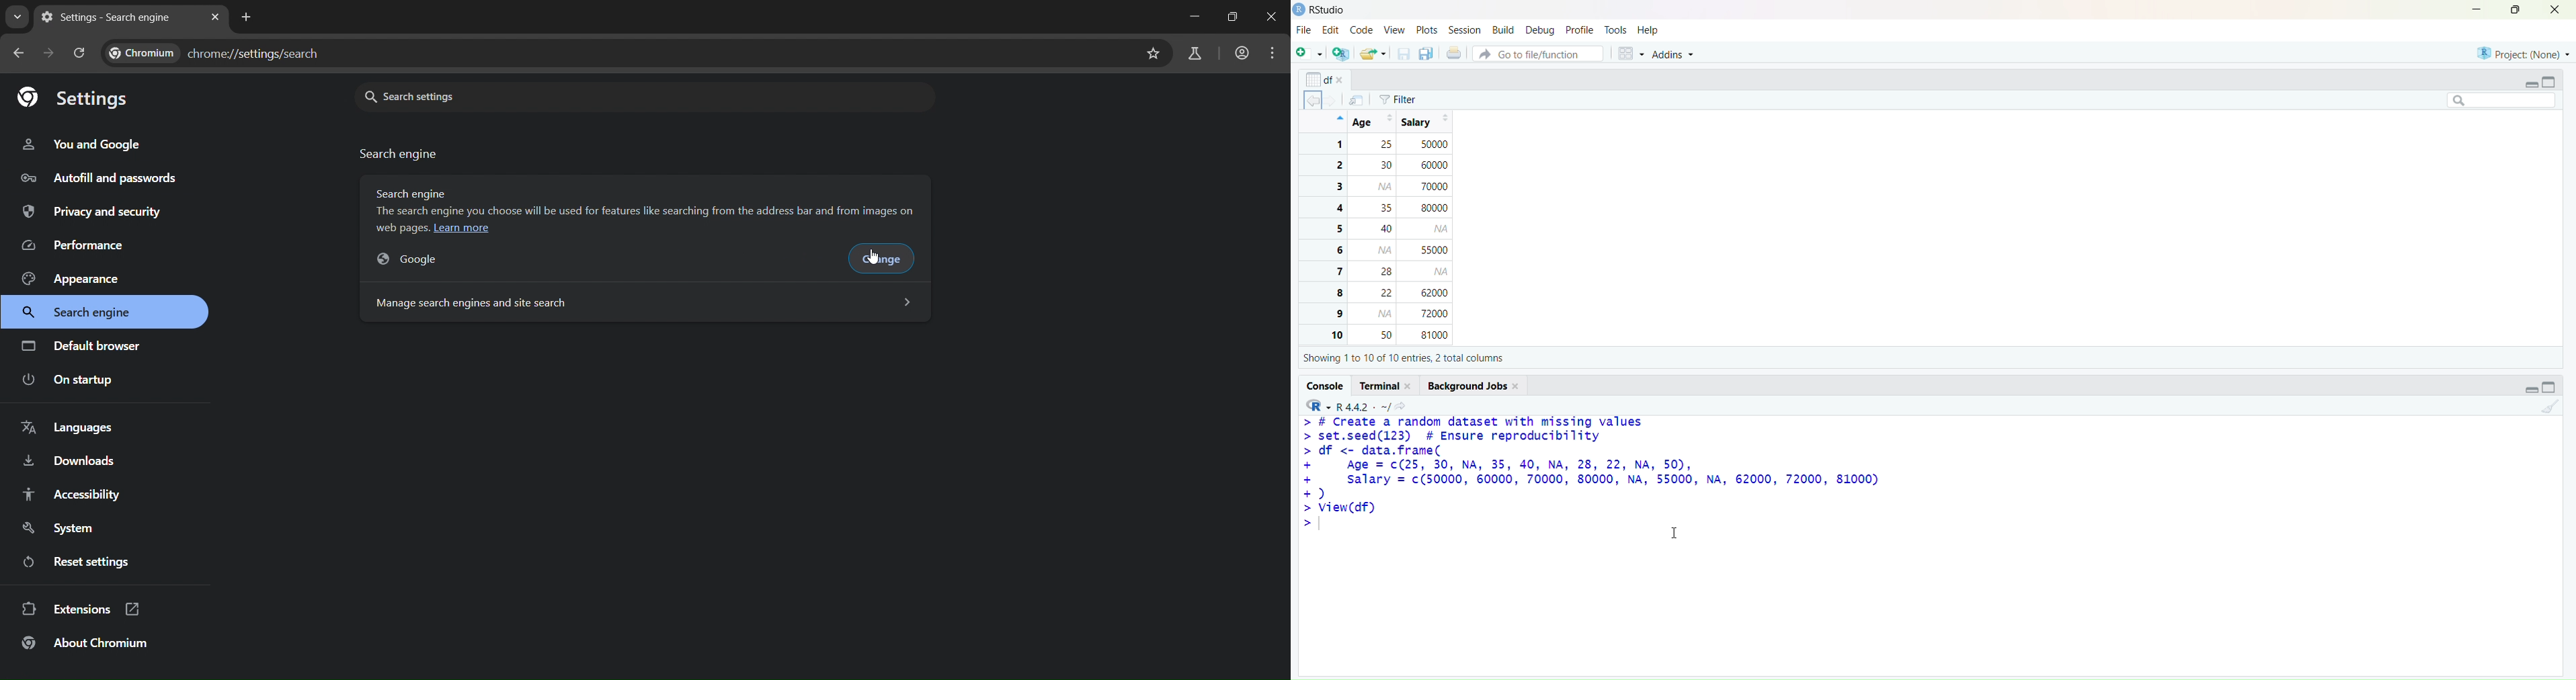 This screenshot has width=2576, height=700. What do you see at coordinates (1386, 386) in the screenshot?
I see `terminal` at bounding box center [1386, 386].